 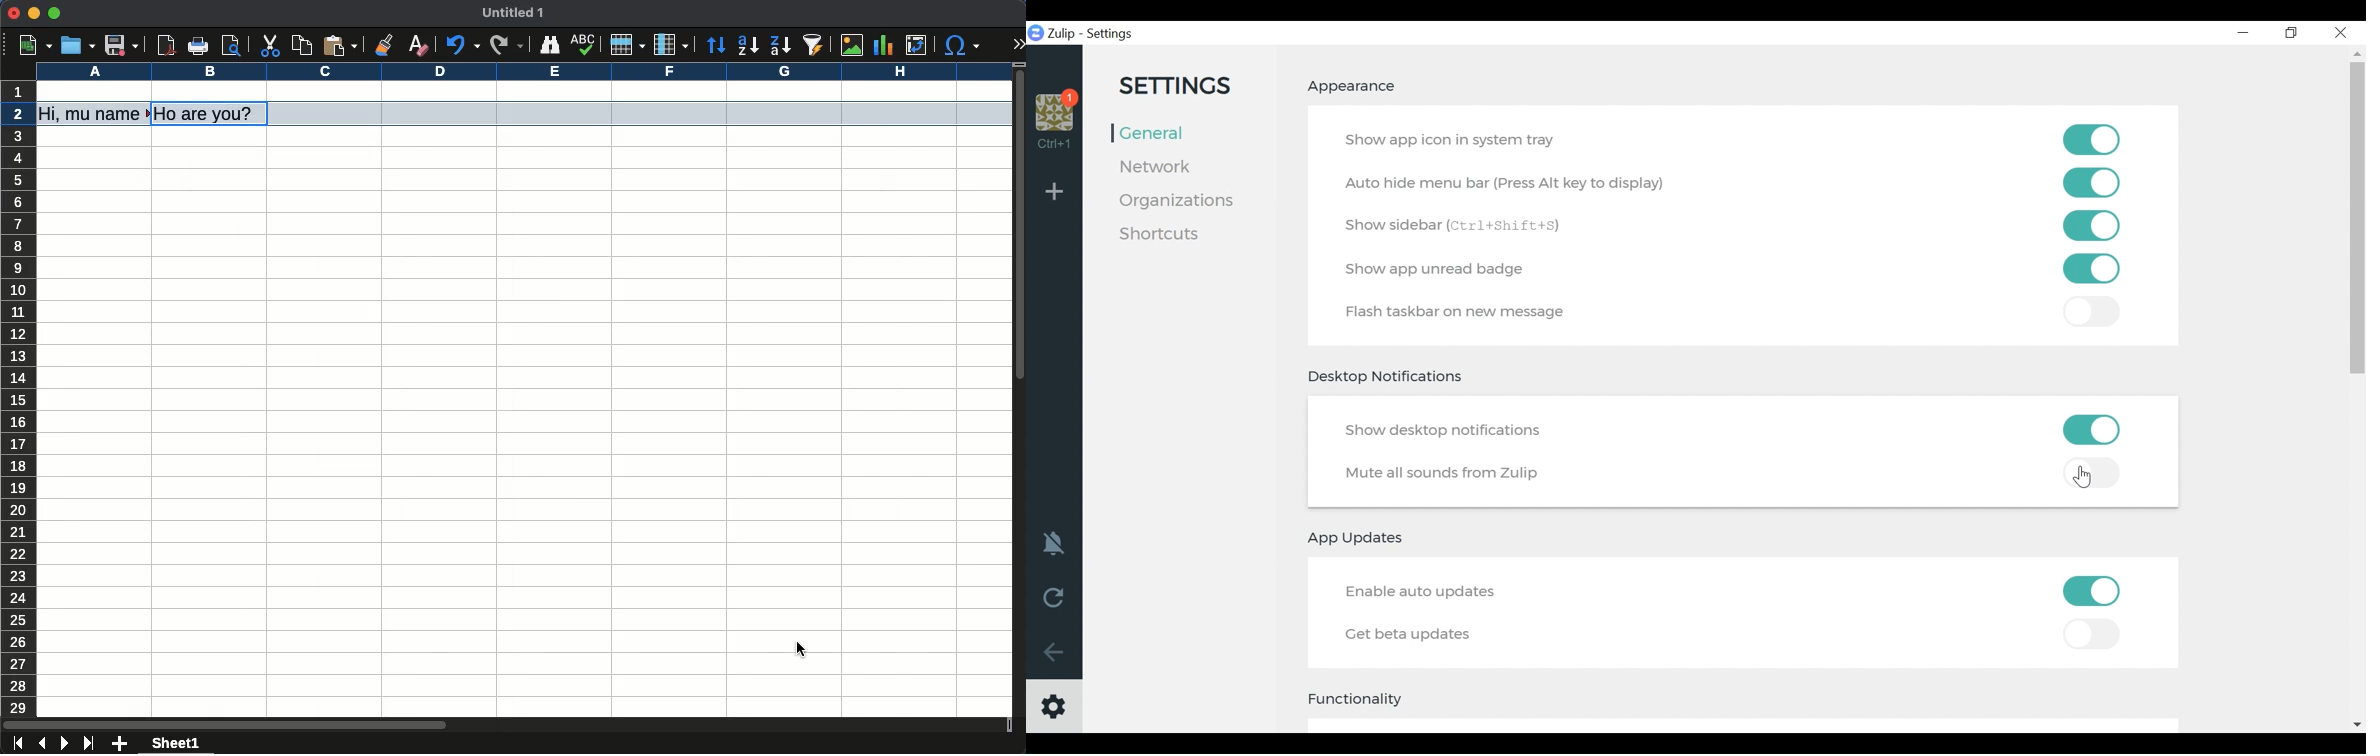 What do you see at coordinates (94, 114) in the screenshot?
I see `Hi, my name` at bounding box center [94, 114].